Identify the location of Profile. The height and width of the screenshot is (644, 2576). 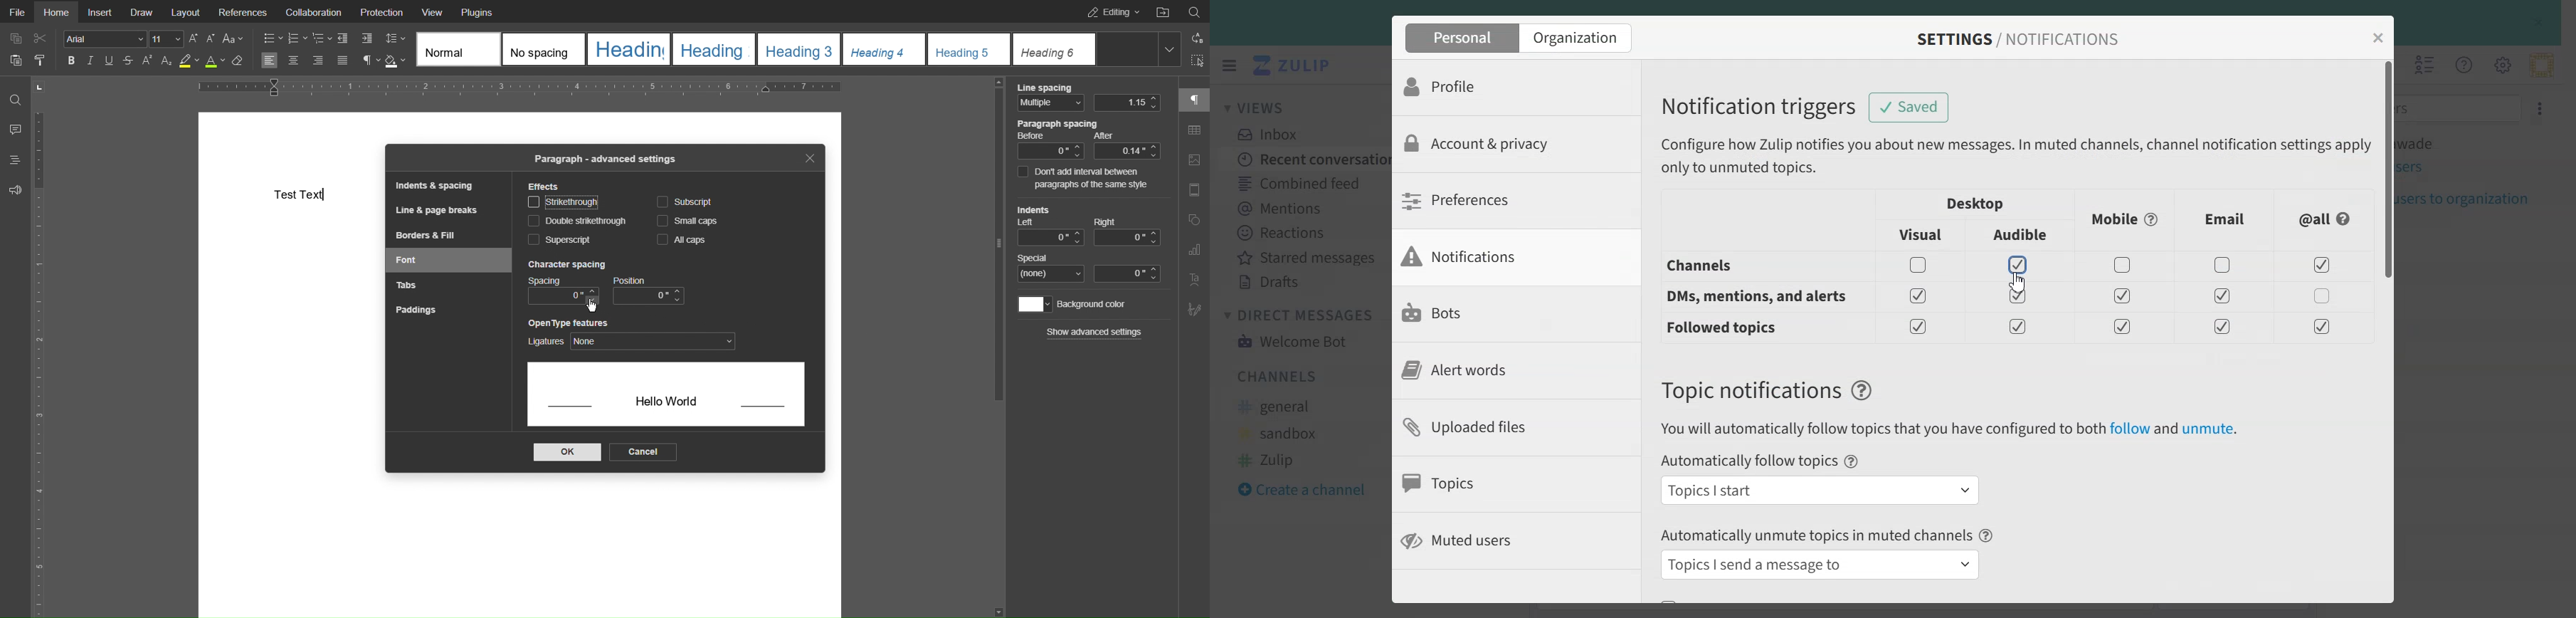
(1499, 88).